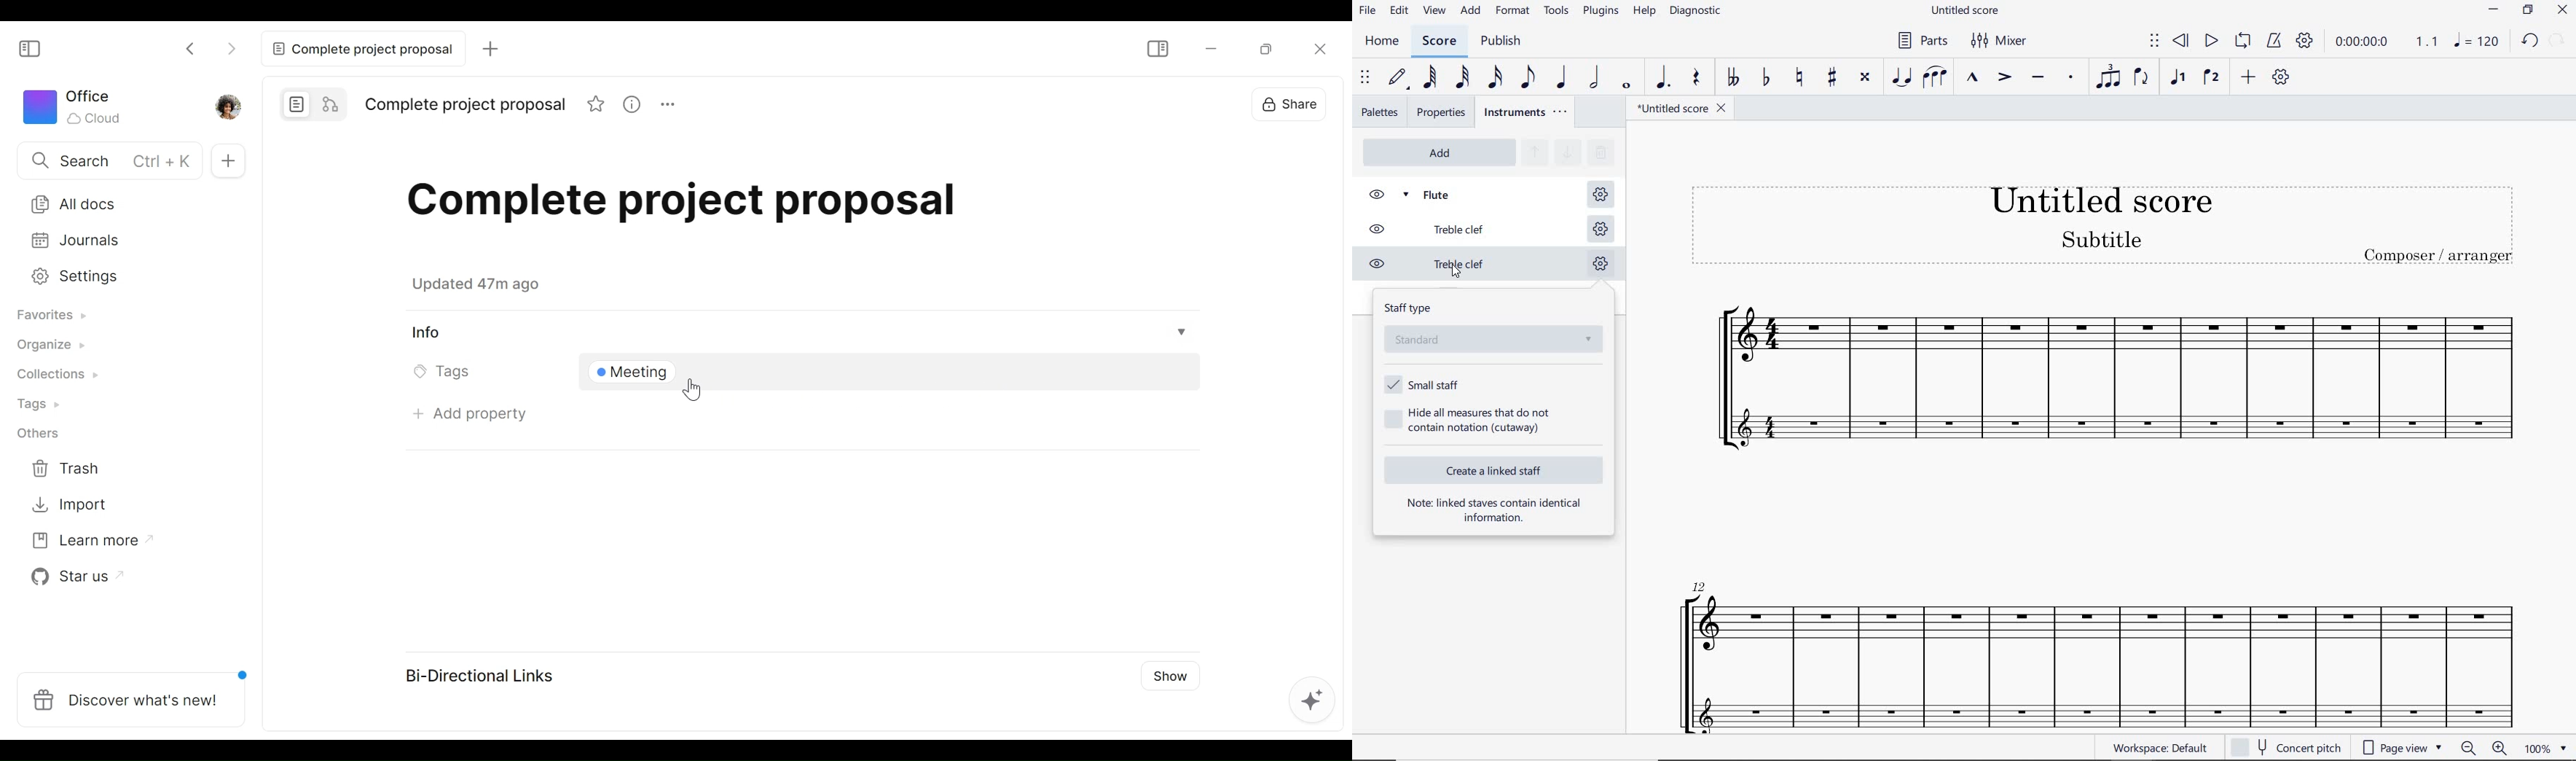 This screenshot has width=2576, height=784. I want to click on HIDE ALL MEASURES THAT DO NOT CONTAIN NOTATION (CUTAWAY), so click(1471, 420).